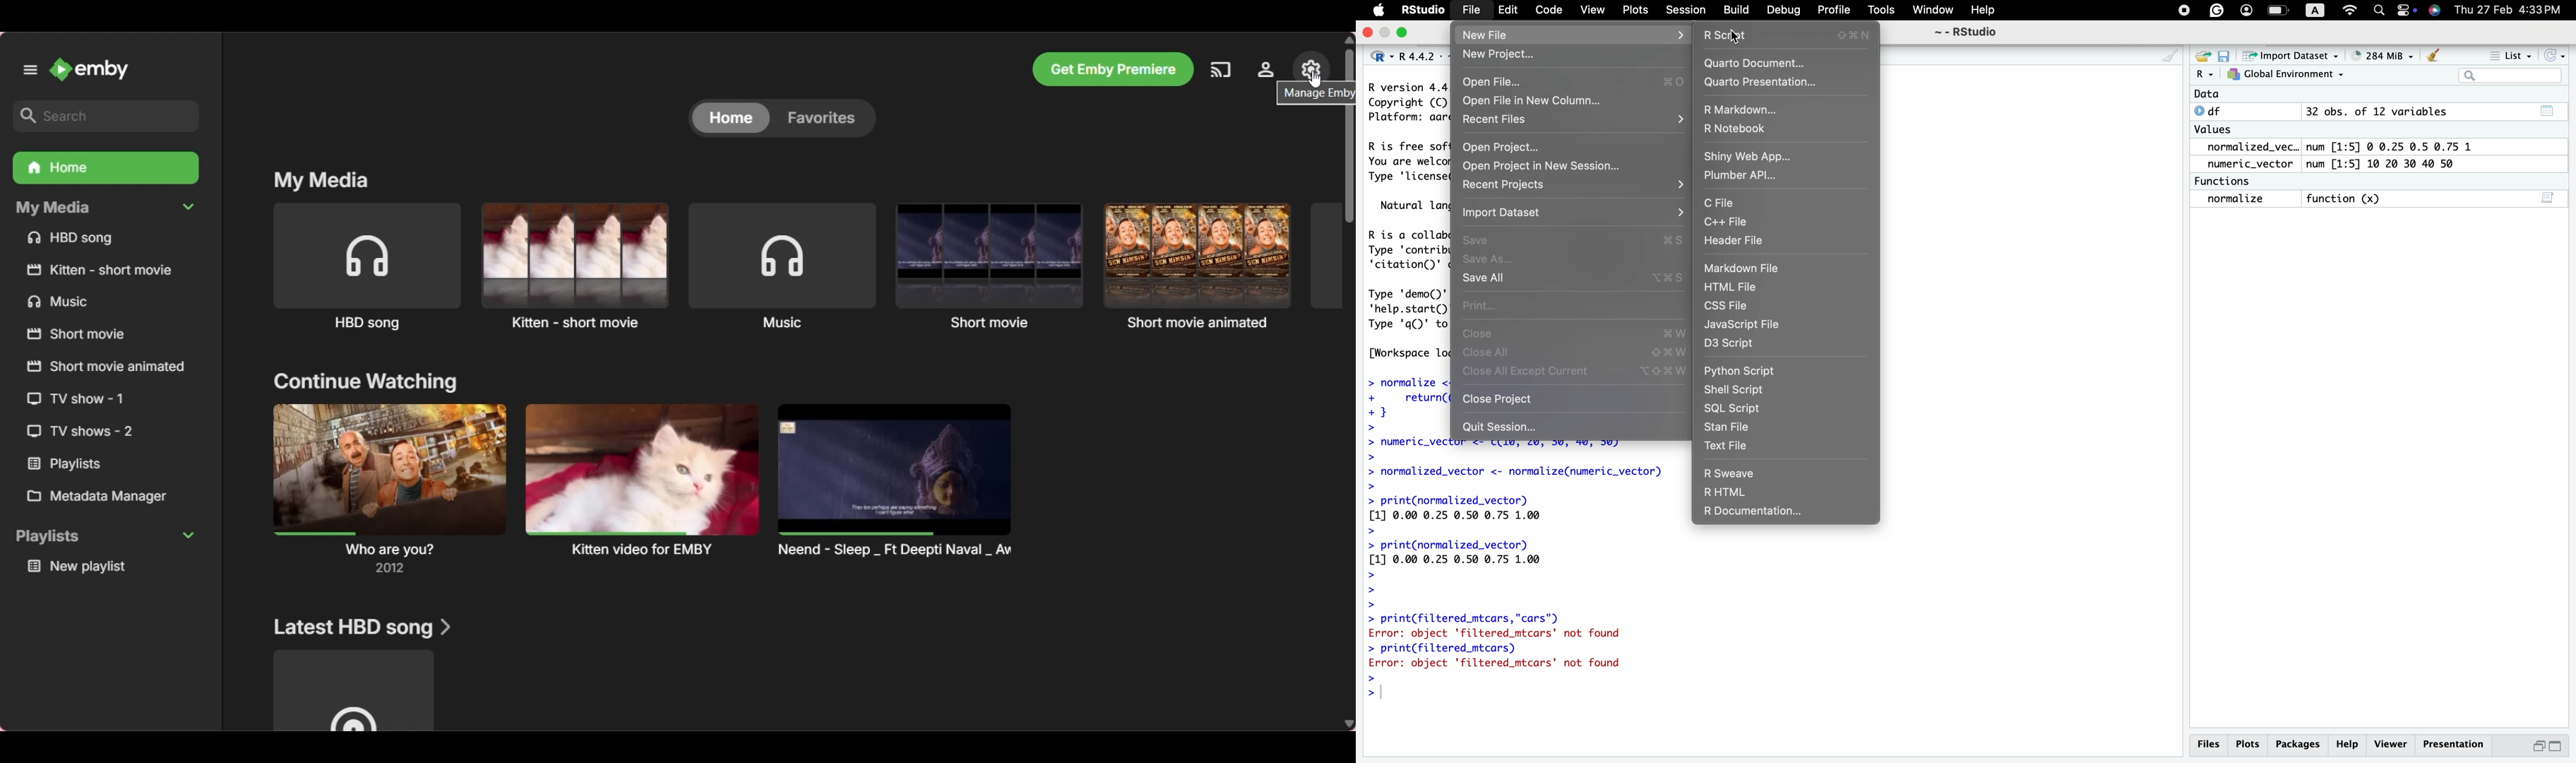 This screenshot has height=784, width=2576. Describe the element at coordinates (2288, 57) in the screenshot. I see `Import Dataset` at that location.